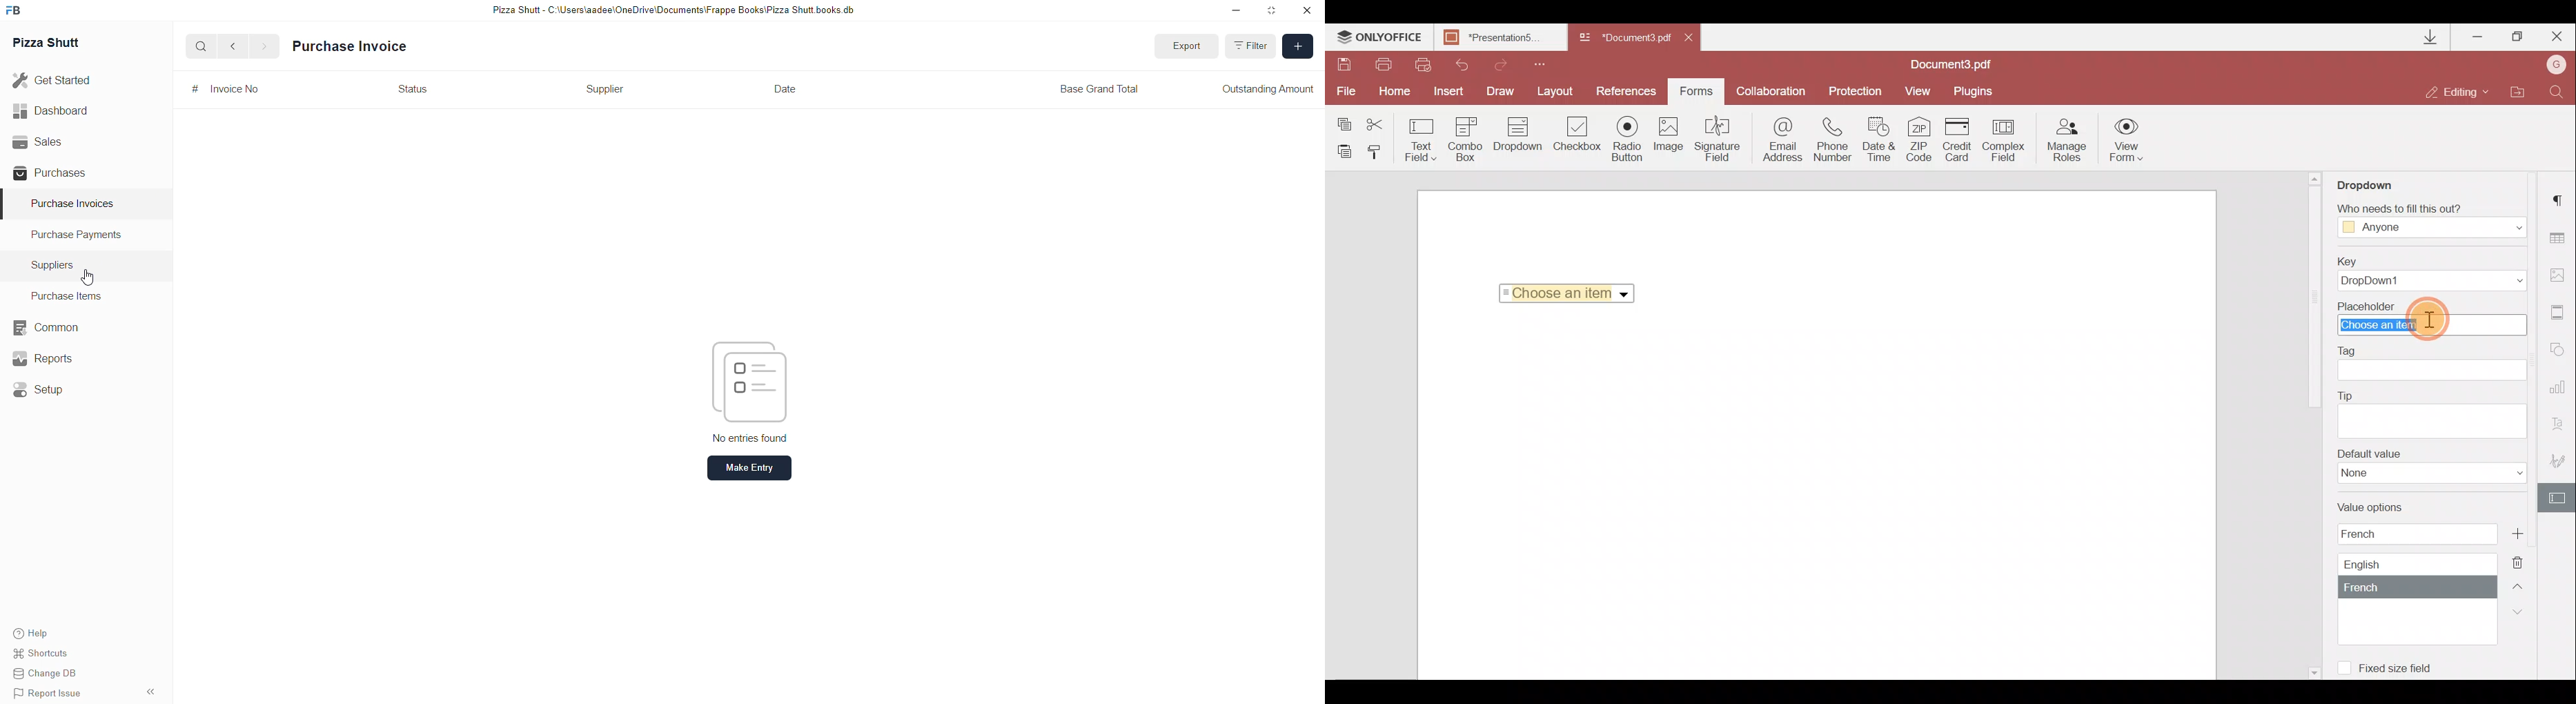 Image resolution: width=2576 pixels, height=728 pixels. What do you see at coordinates (1835, 140) in the screenshot?
I see `Phone number` at bounding box center [1835, 140].